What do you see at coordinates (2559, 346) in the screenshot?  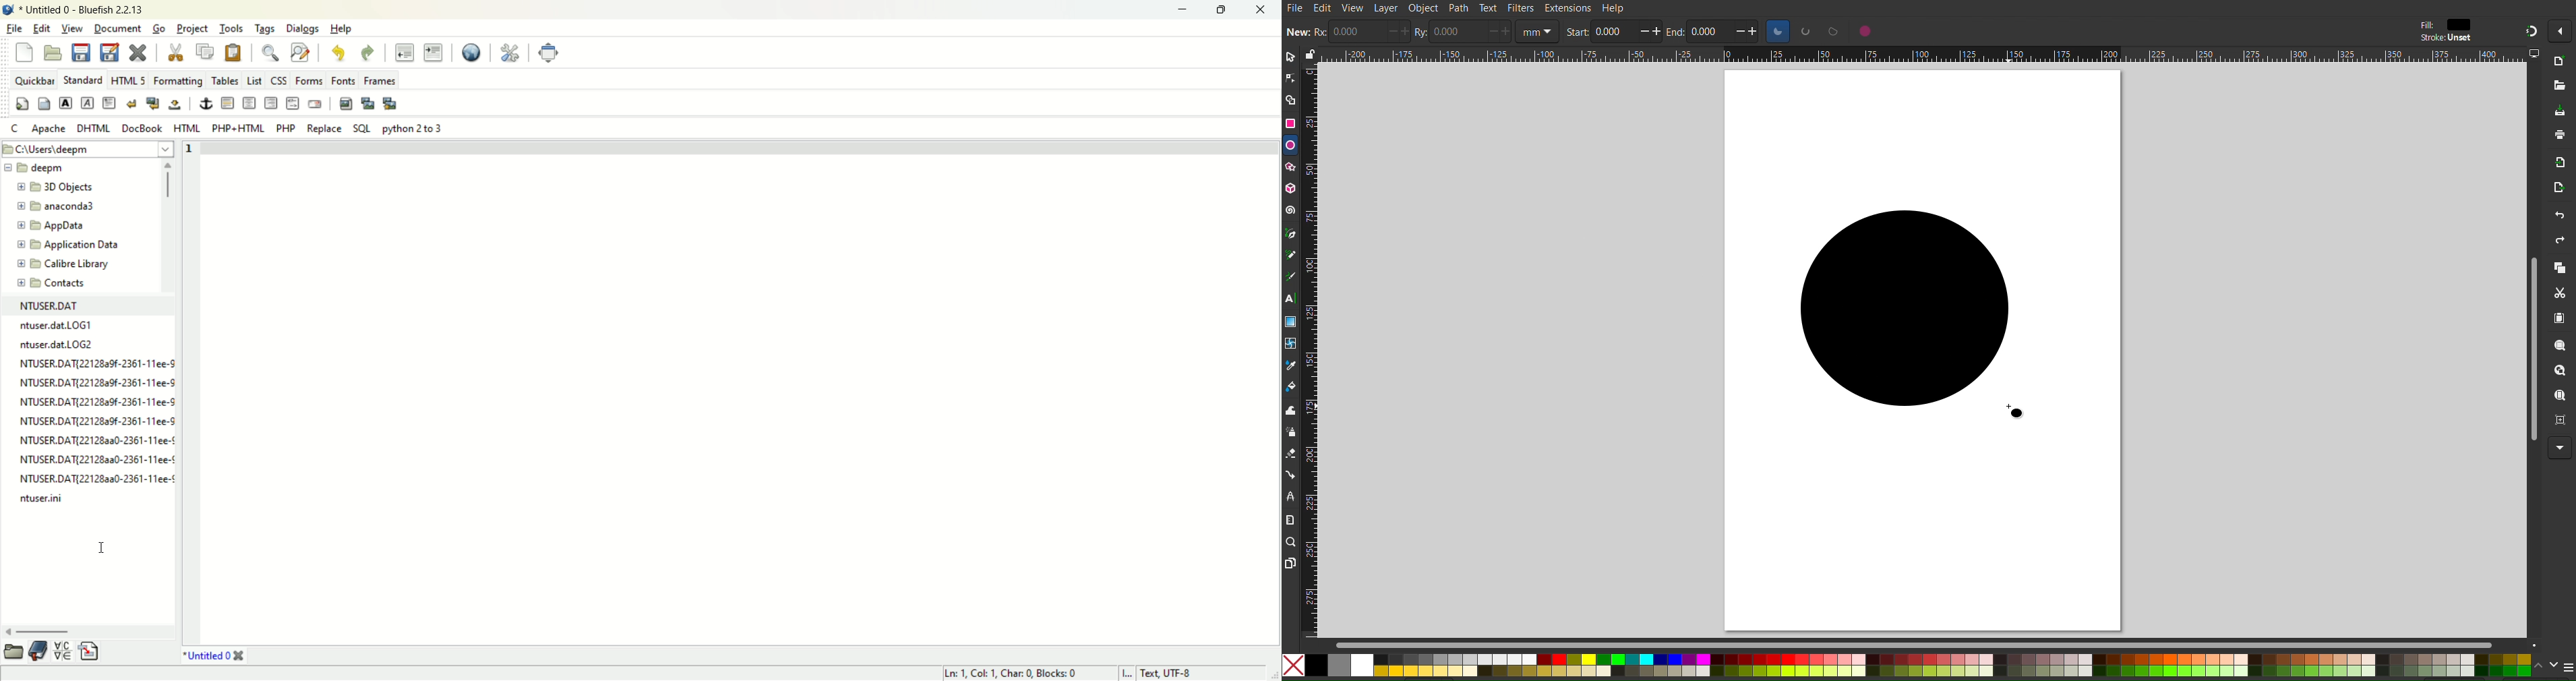 I see `Zoom Selection` at bounding box center [2559, 346].